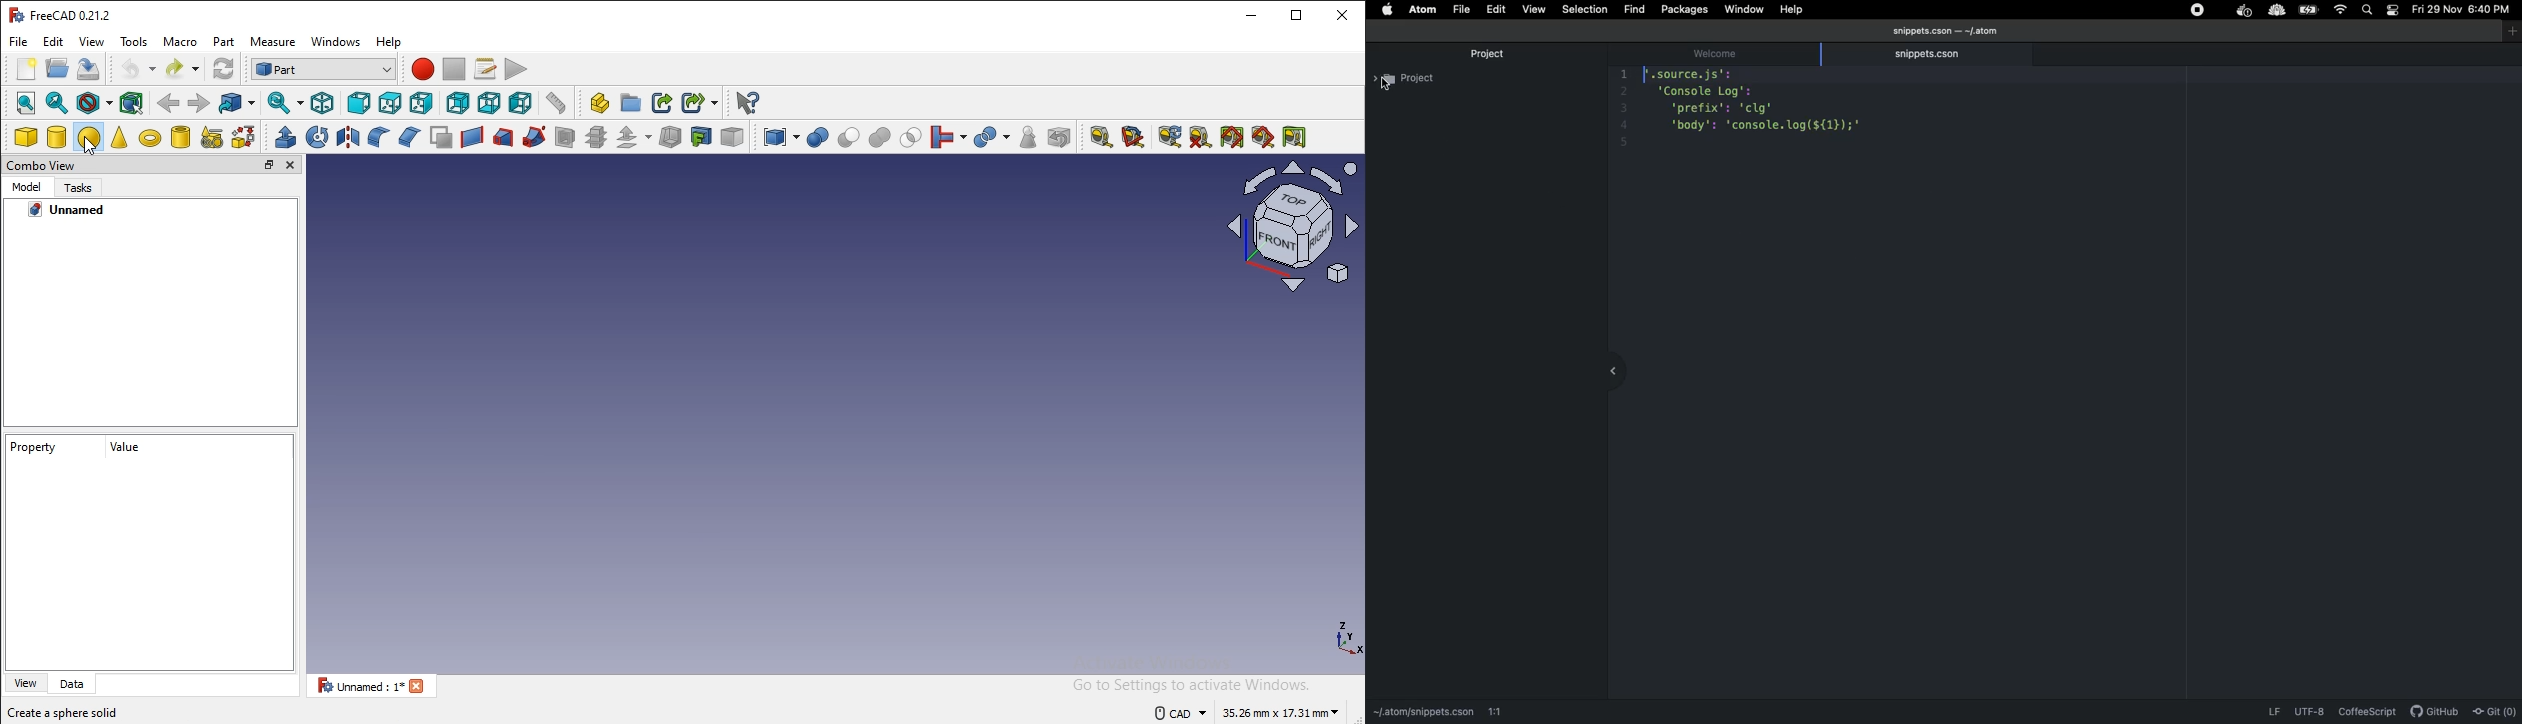 This screenshot has width=2548, height=728. What do you see at coordinates (1170, 136) in the screenshot?
I see `refresh` at bounding box center [1170, 136].